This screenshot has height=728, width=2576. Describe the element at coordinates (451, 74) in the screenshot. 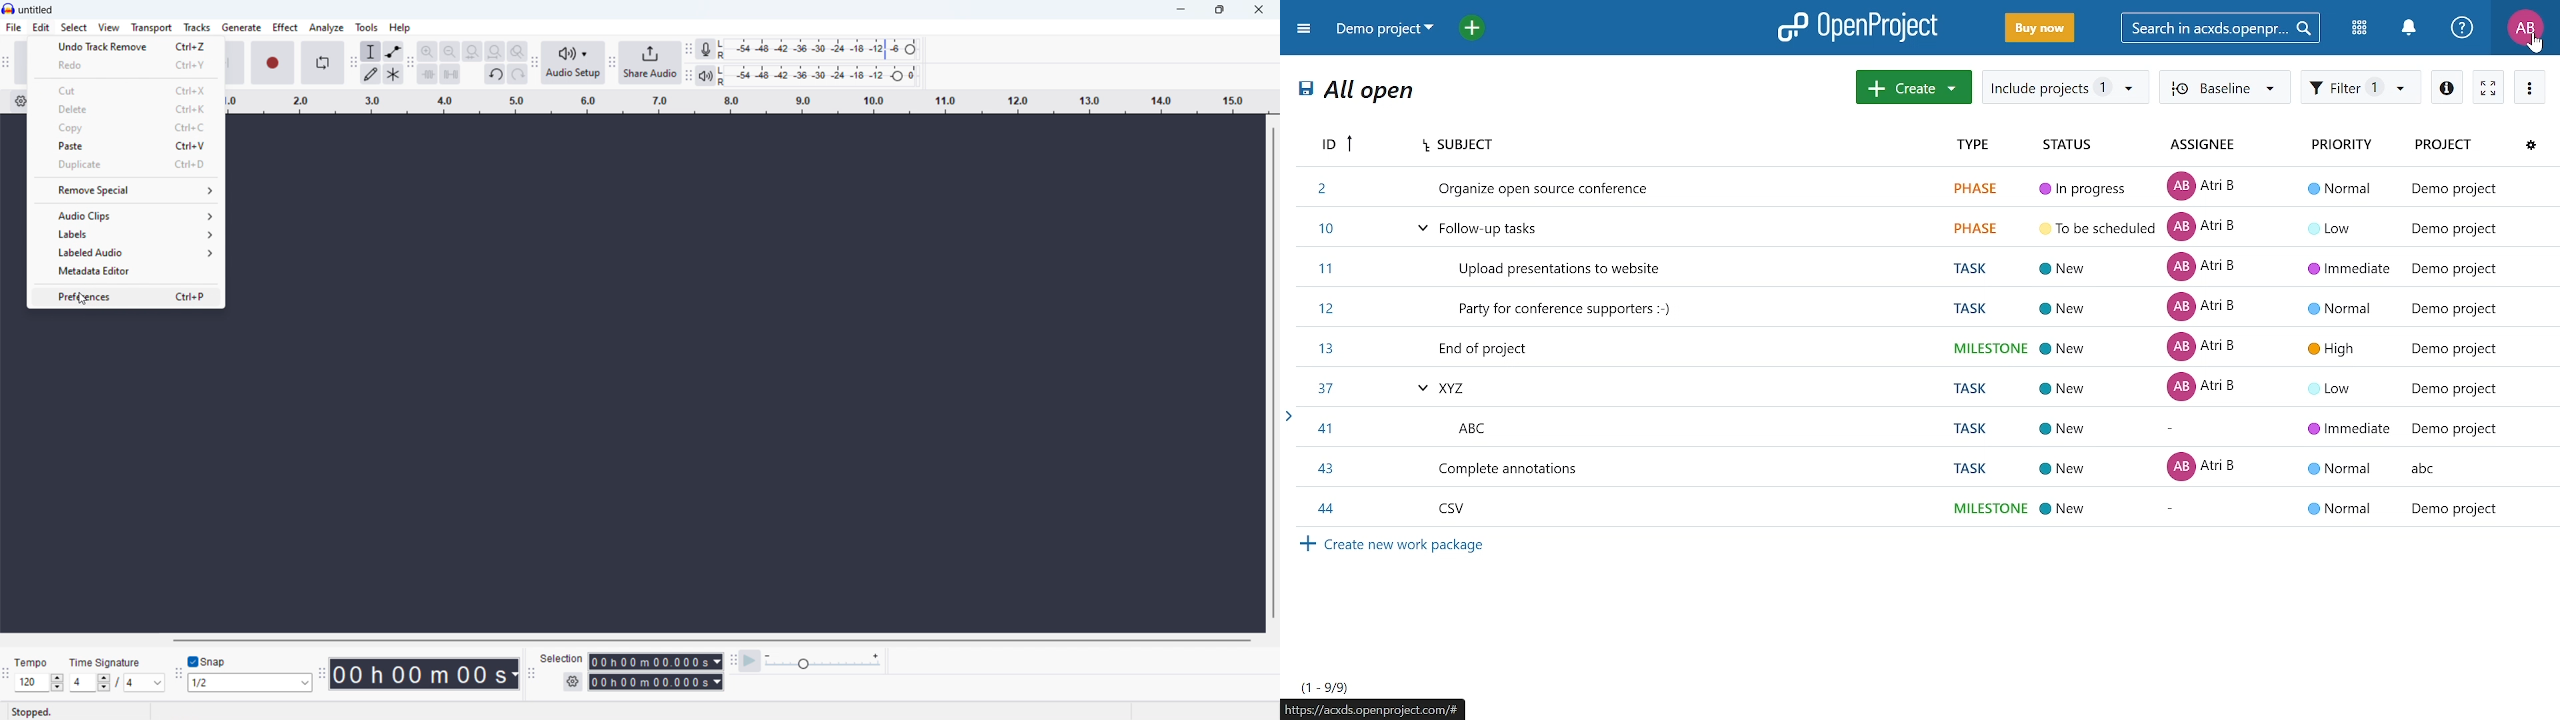

I see `silence audio selection` at that location.